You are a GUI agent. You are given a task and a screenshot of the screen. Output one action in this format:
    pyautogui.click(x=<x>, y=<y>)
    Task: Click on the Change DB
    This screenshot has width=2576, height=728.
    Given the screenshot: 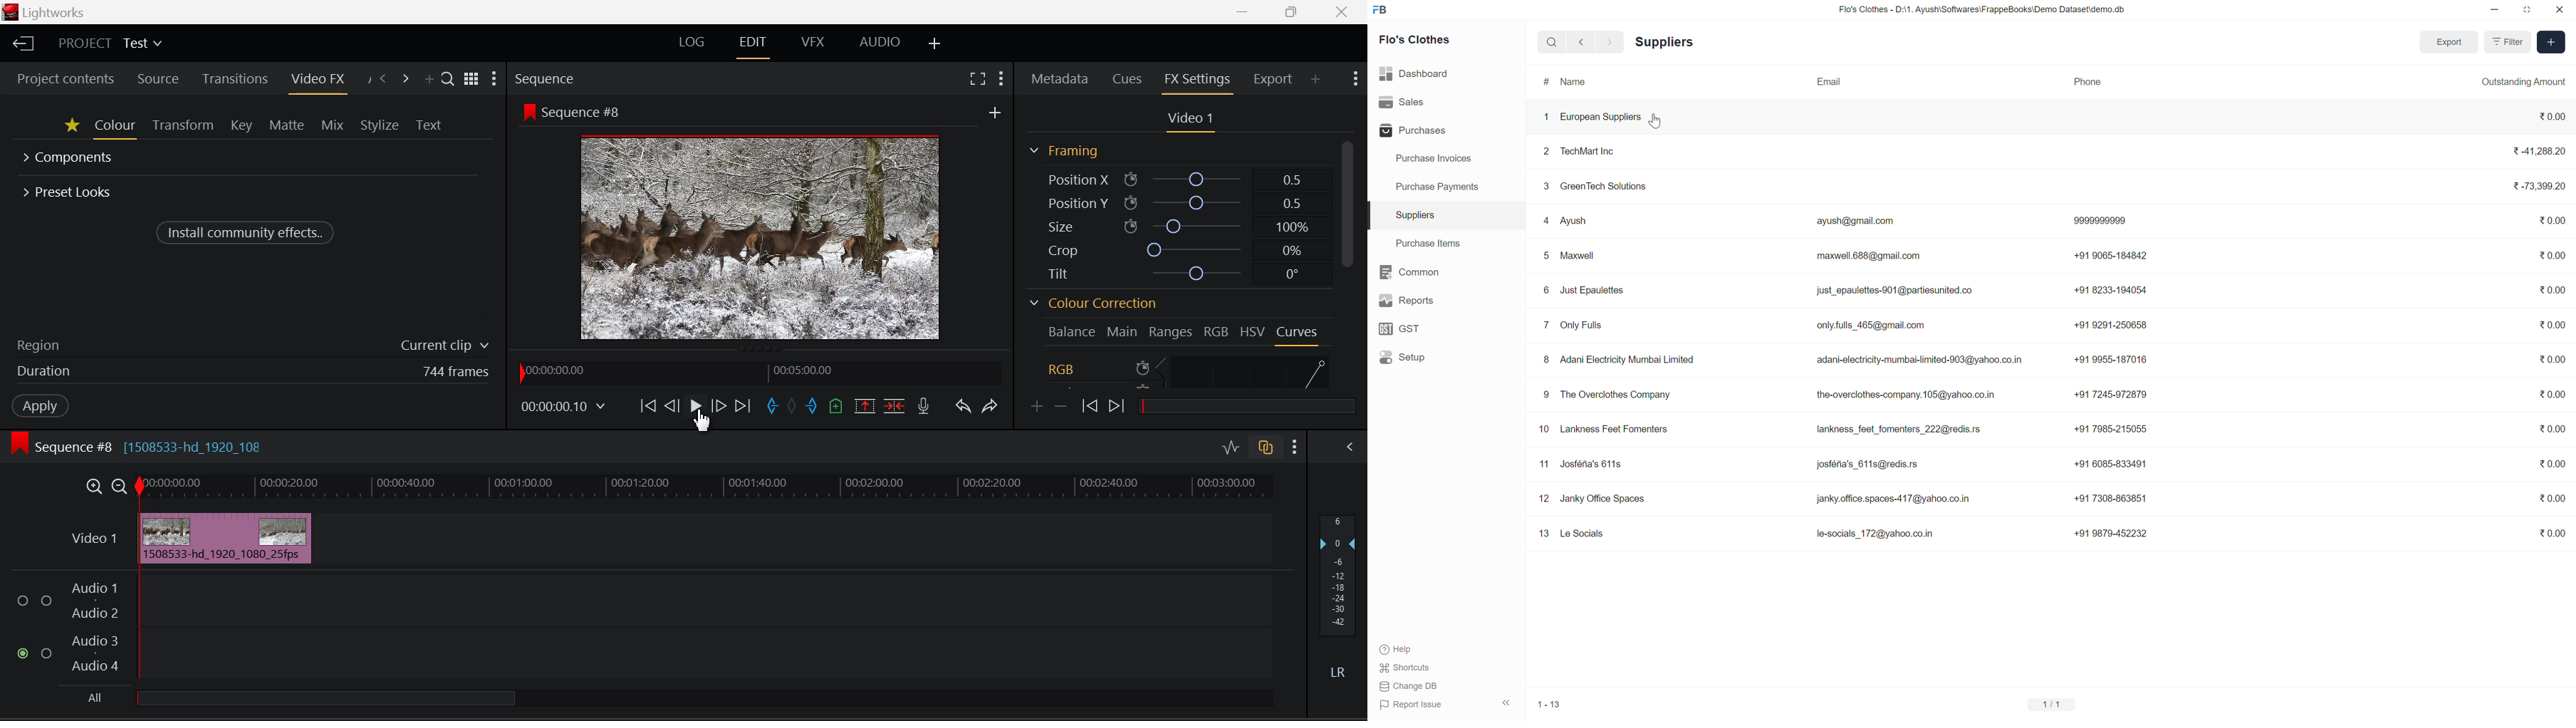 What is the action you would take?
    pyautogui.click(x=1409, y=686)
    